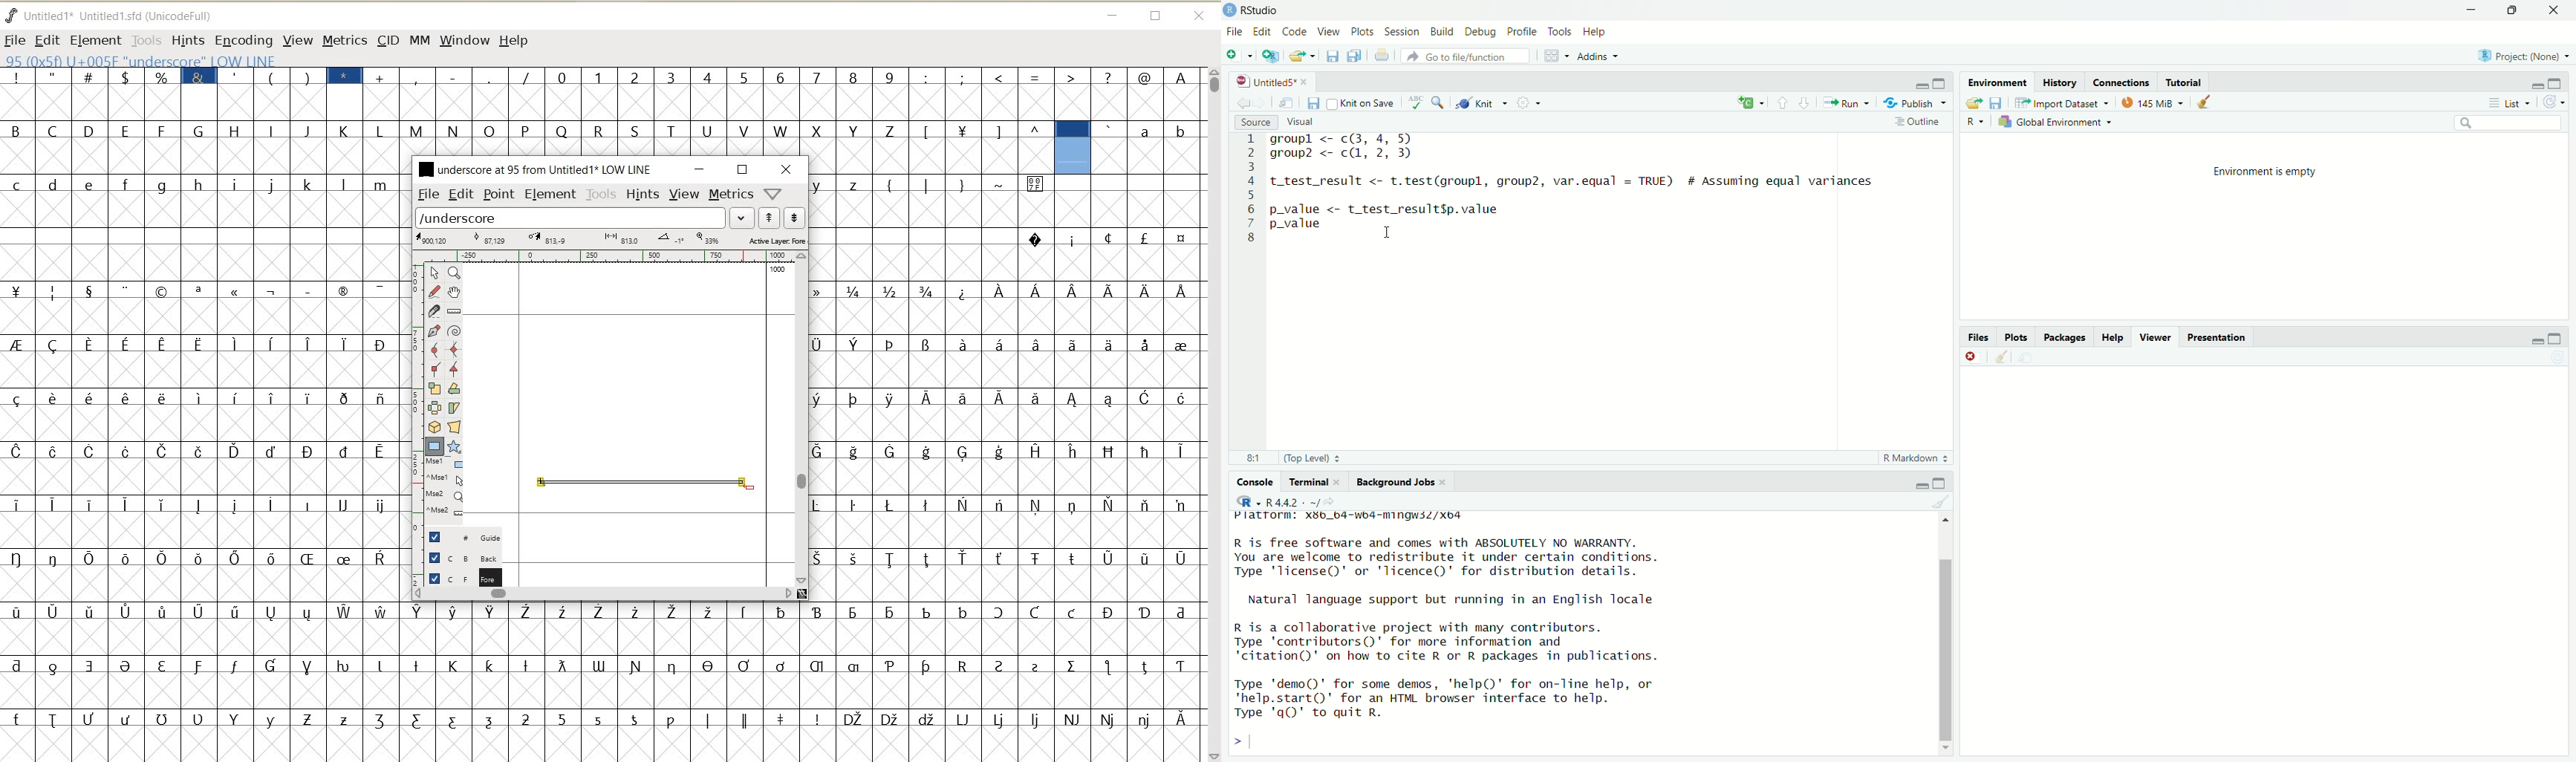 Image resolution: width=2576 pixels, height=784 pixels. I want to click on close, so click(1972, 356).